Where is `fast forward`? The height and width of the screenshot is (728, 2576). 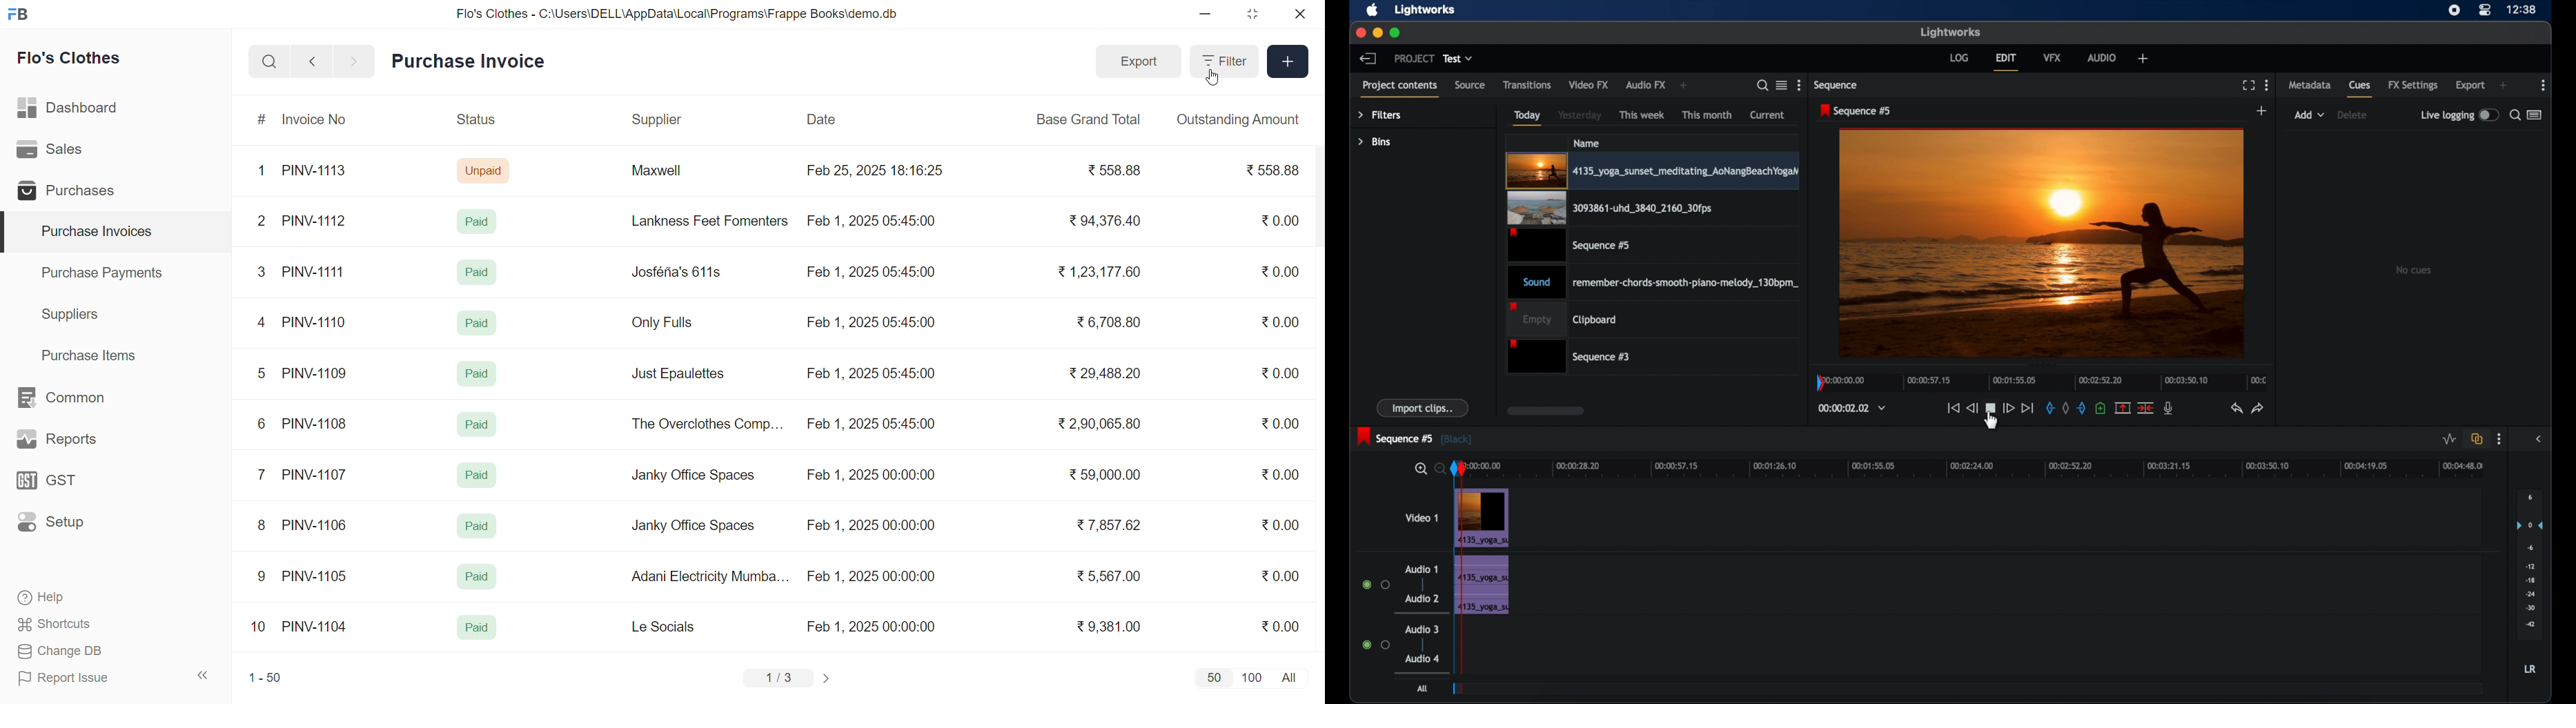
fast forward is located at coordinates (2009, 408).